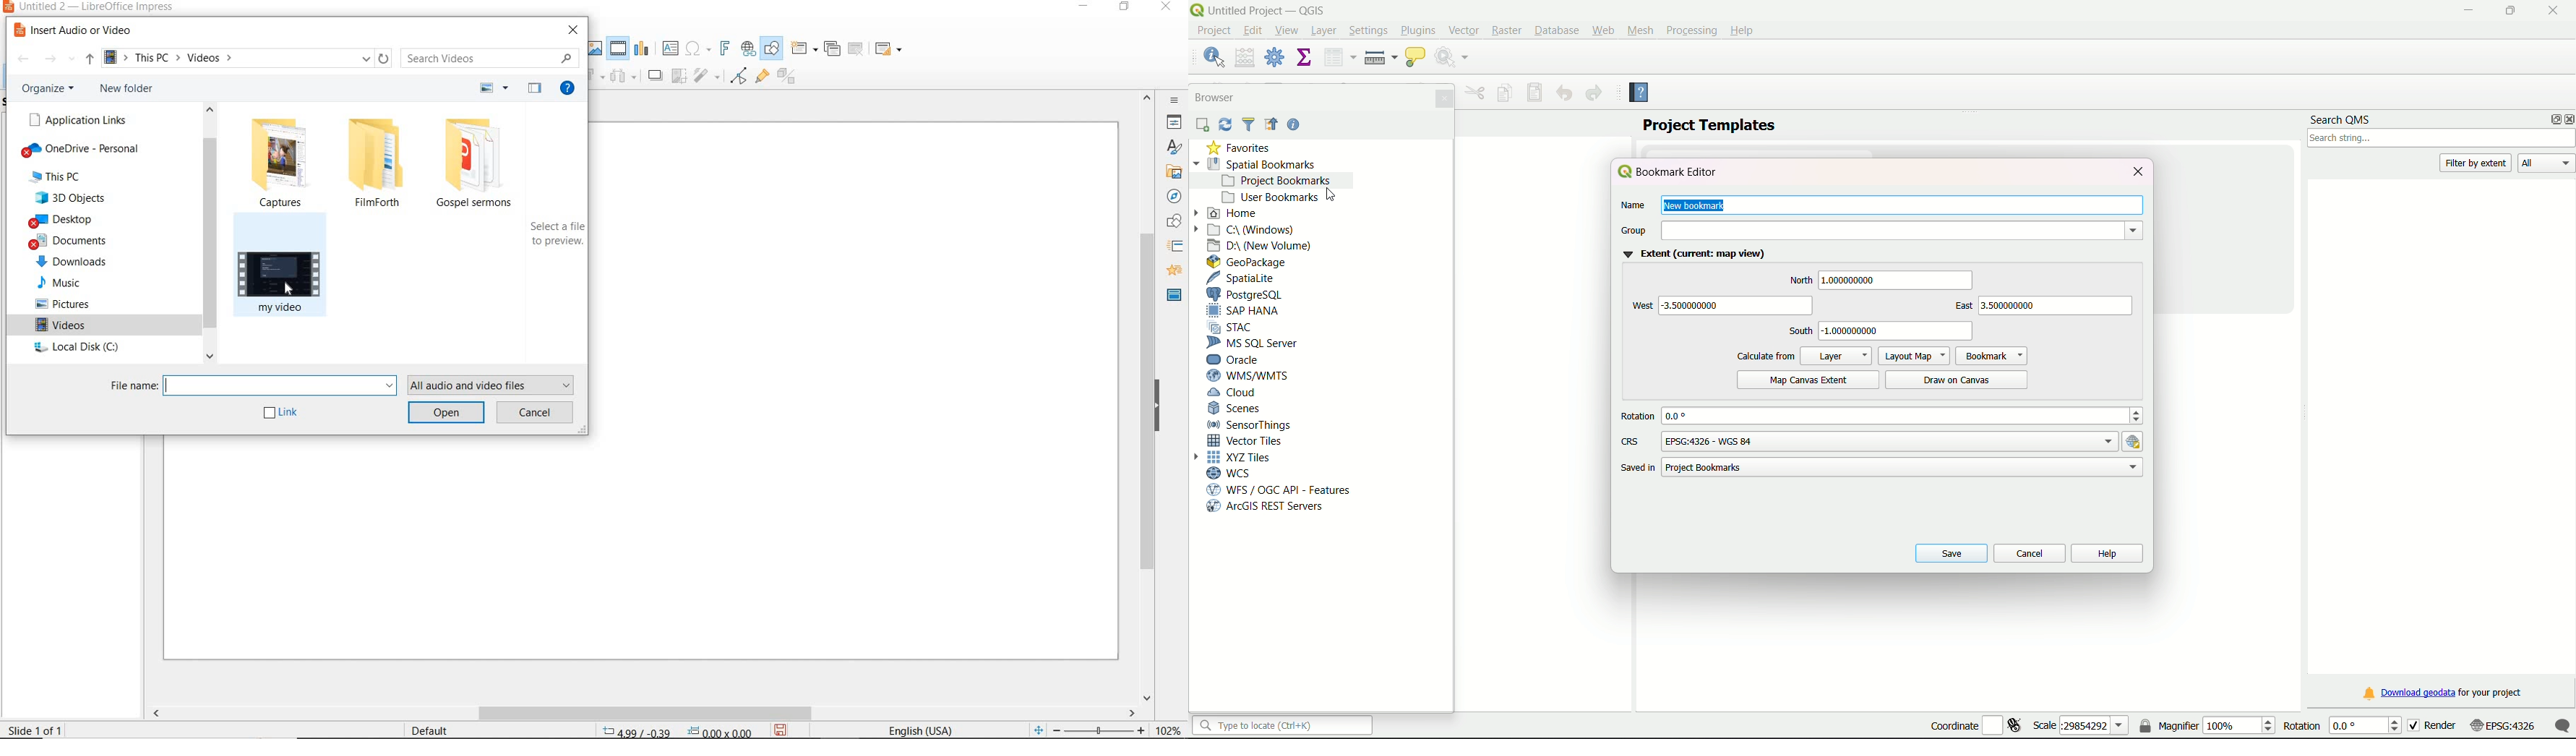  Describe the element at coordinates (88, 62) in the screenshot. I see `UP TO` at that location.